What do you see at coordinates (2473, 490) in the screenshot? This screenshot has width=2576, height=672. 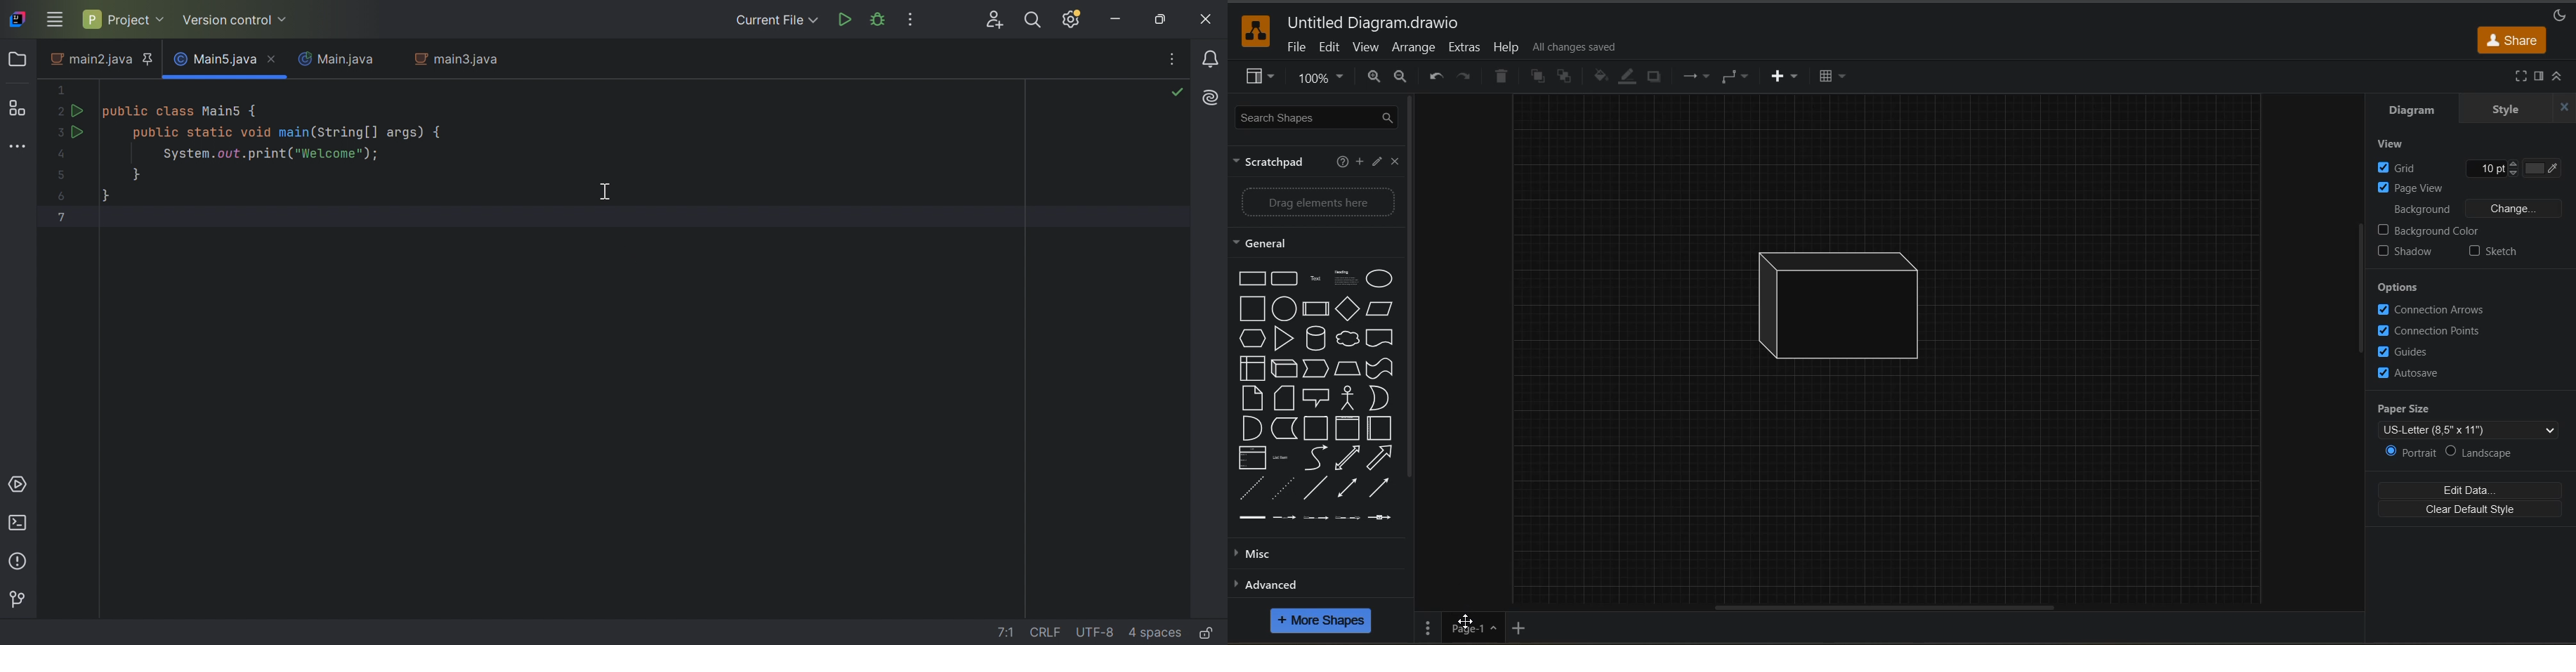 I see `edit data` at bounding box center [2473, 490].